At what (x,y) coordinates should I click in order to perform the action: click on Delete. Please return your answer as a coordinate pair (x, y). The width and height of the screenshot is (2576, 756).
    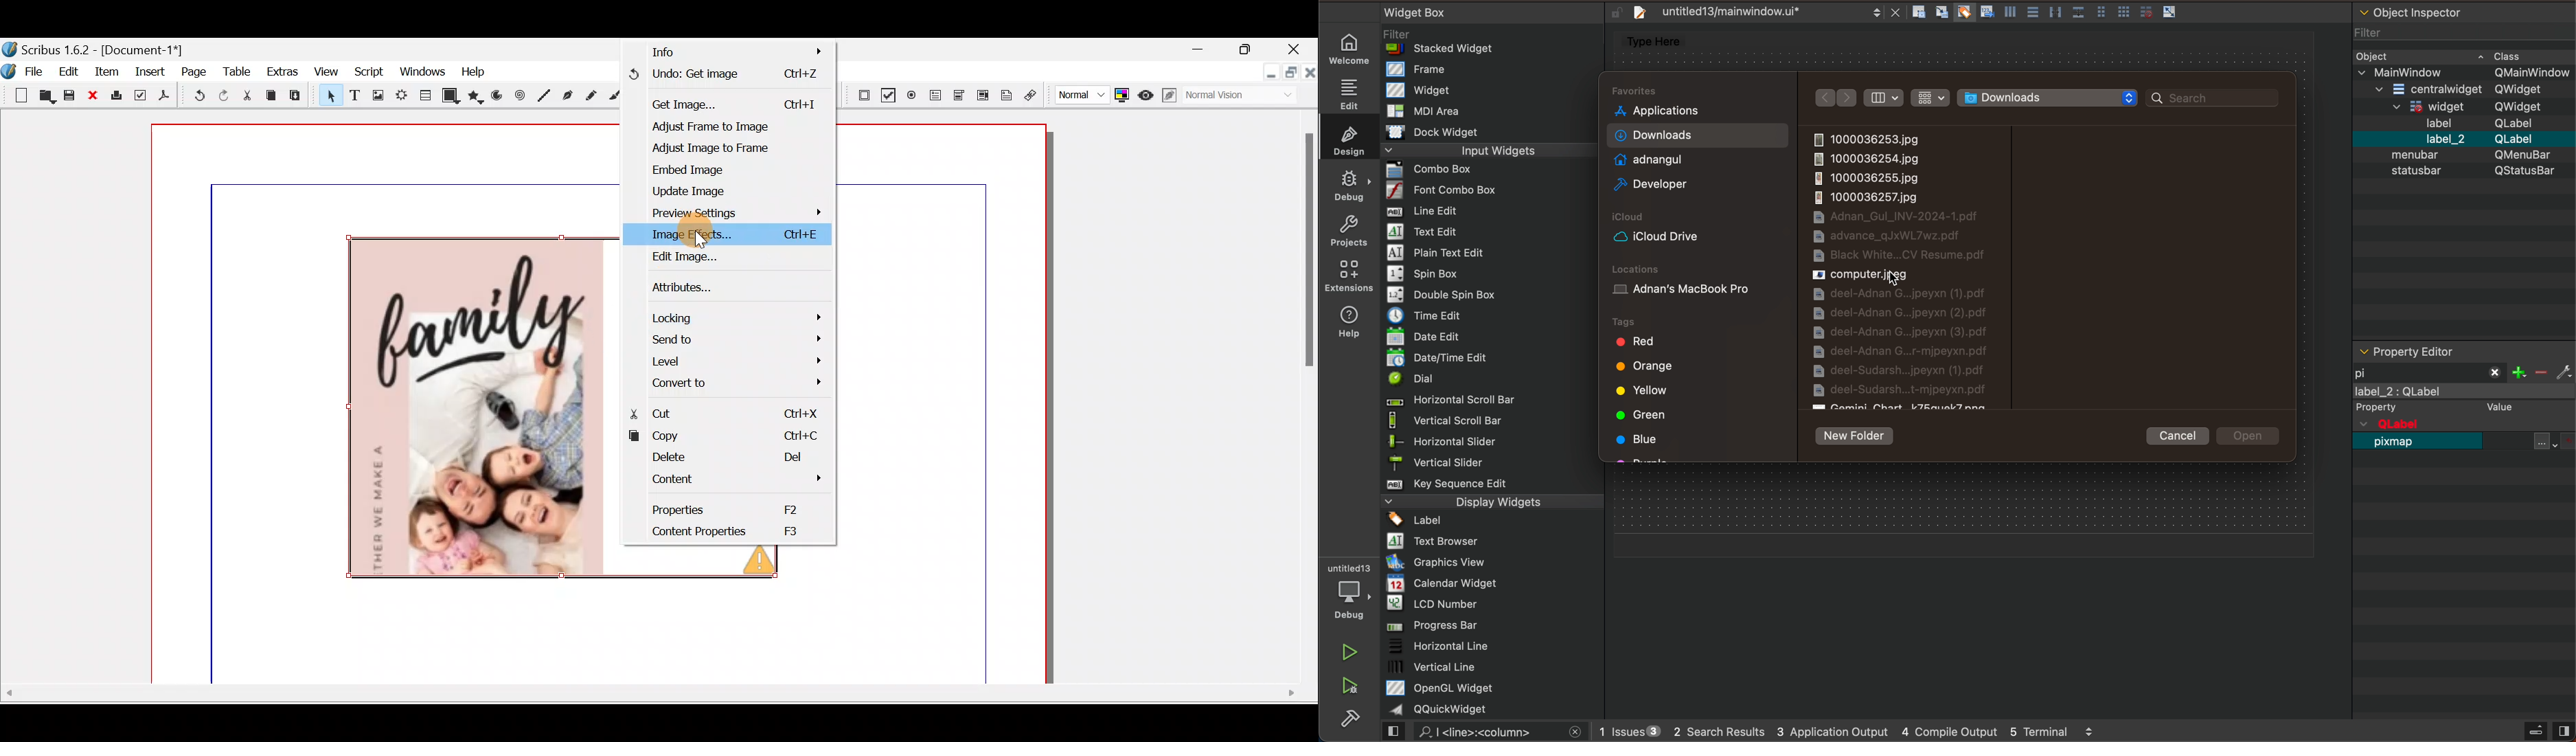
    Looking at the image, I should click on (719, 458).